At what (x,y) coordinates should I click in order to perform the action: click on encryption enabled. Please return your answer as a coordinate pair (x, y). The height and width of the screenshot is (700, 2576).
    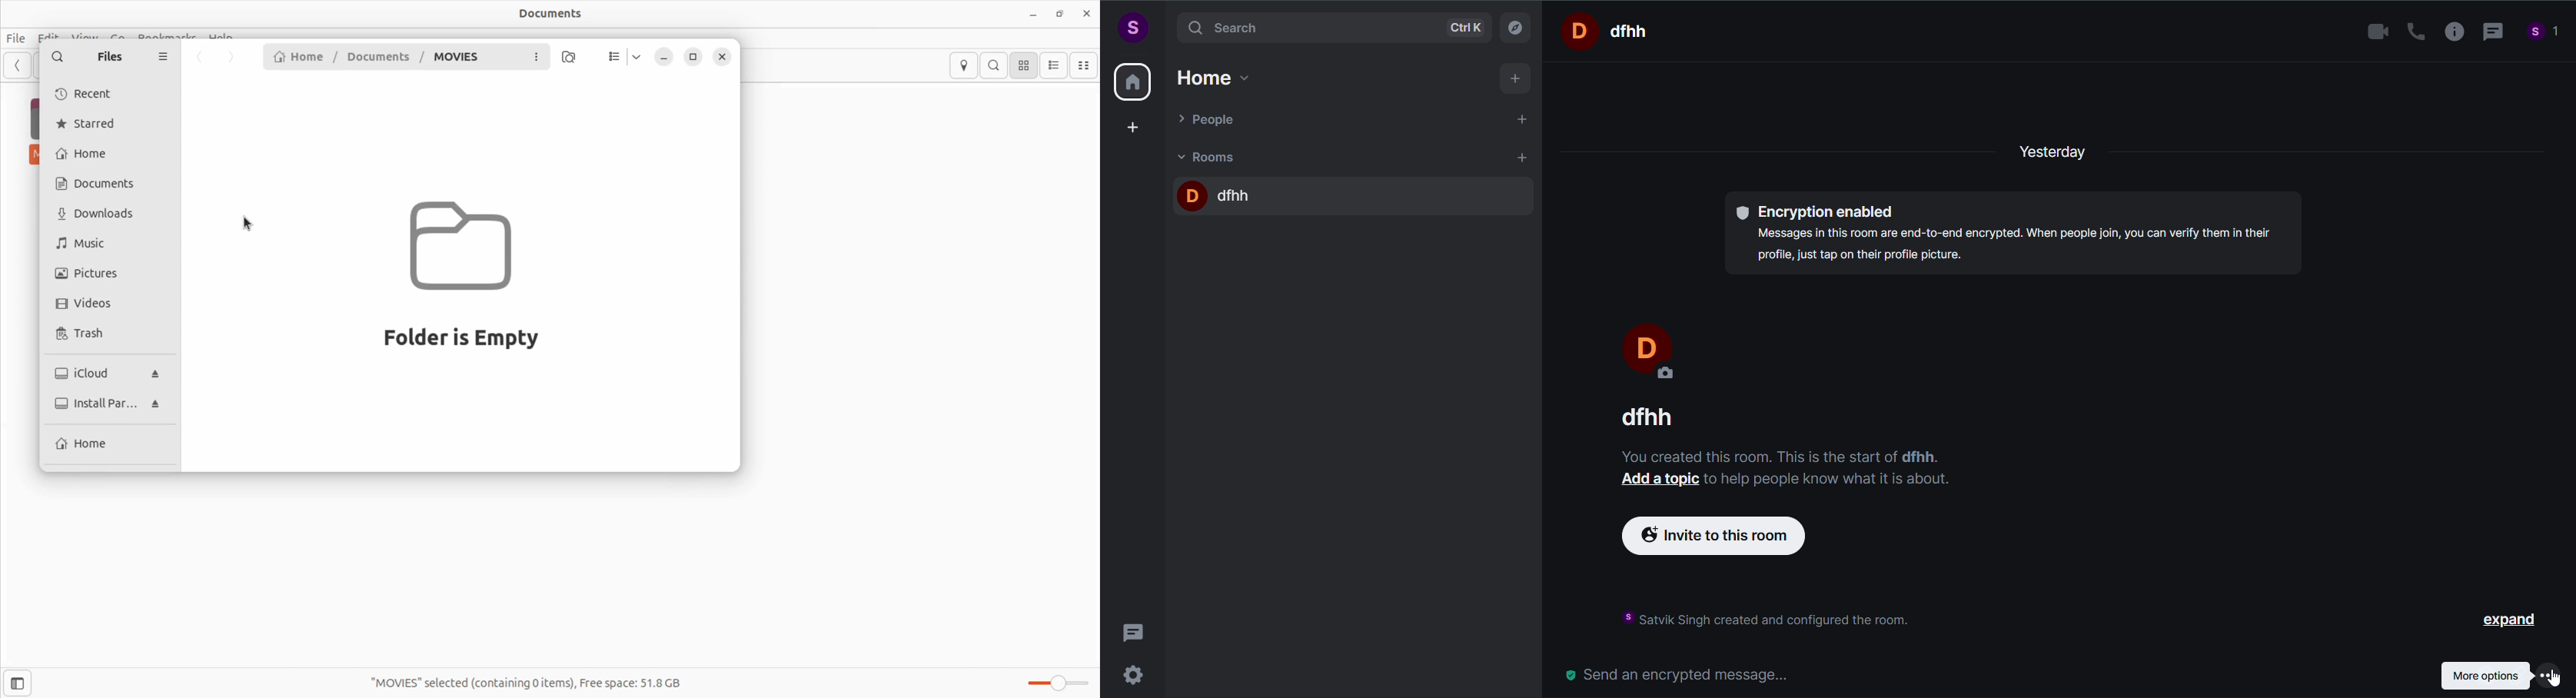
    Looking at the image, I should click on (2018, 235).